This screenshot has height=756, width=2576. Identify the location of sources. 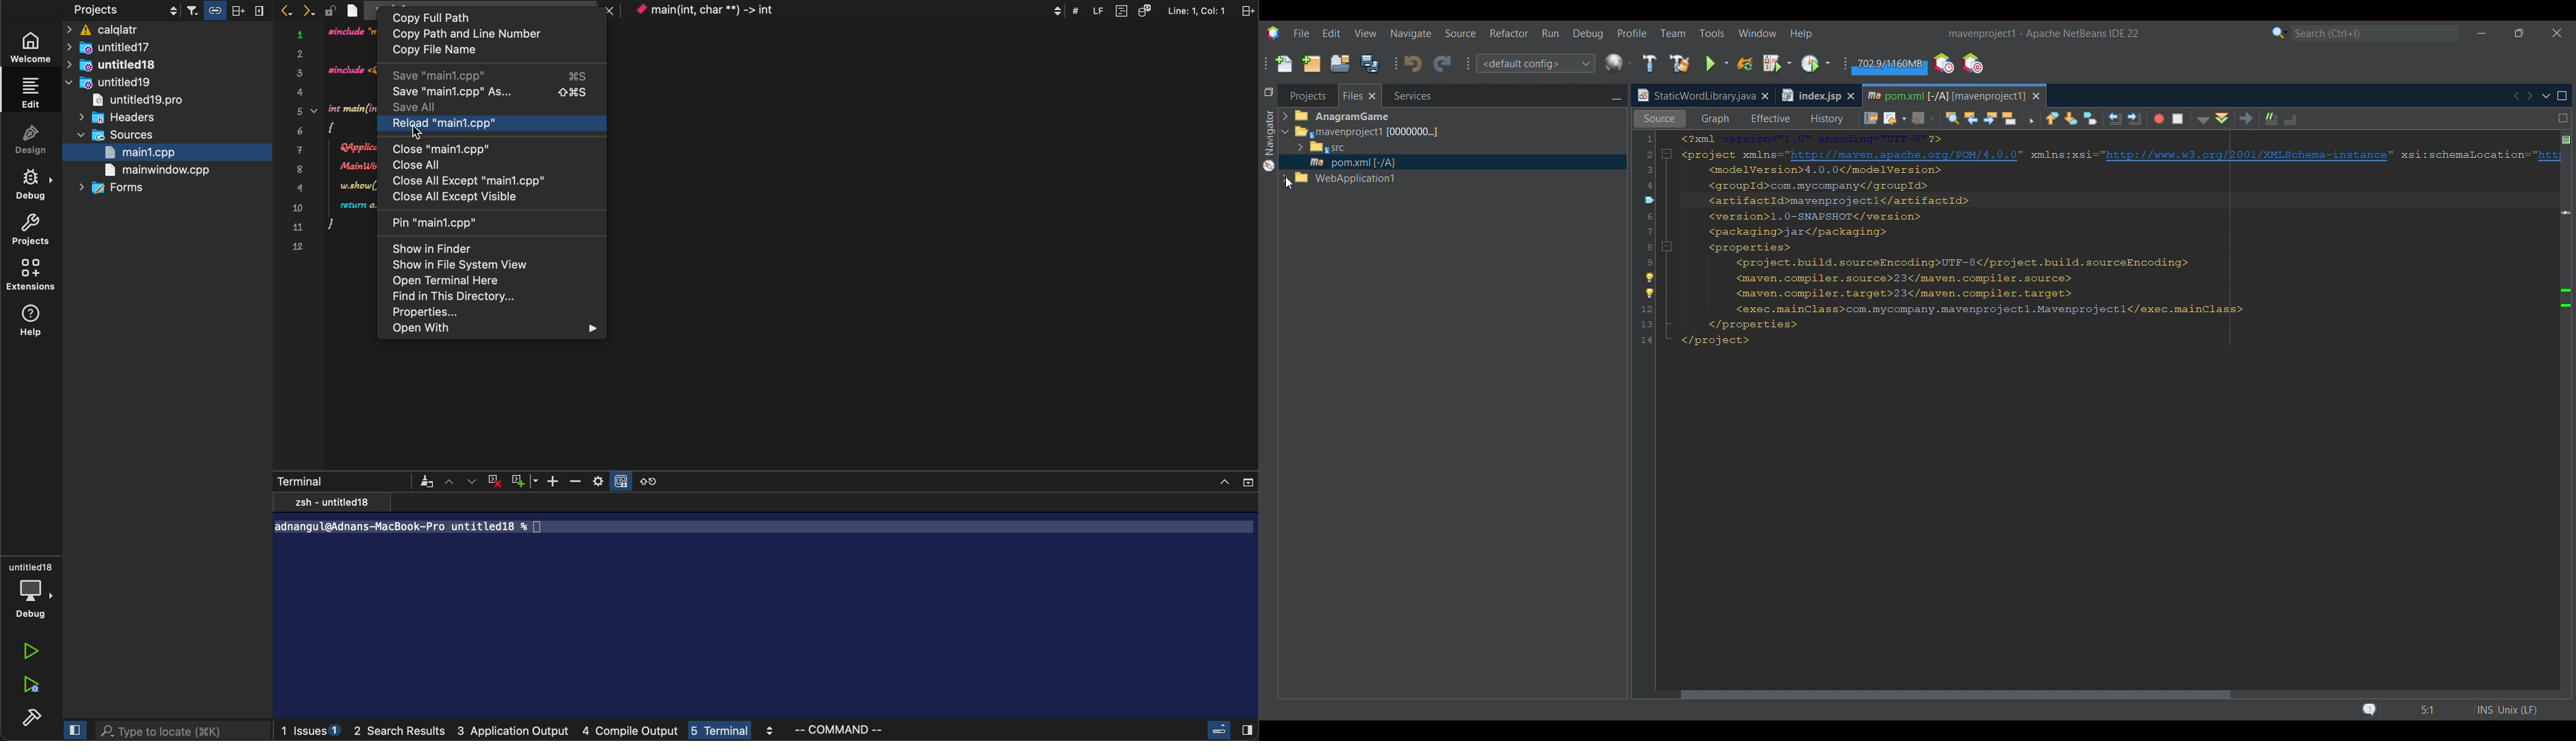
(118, 135).